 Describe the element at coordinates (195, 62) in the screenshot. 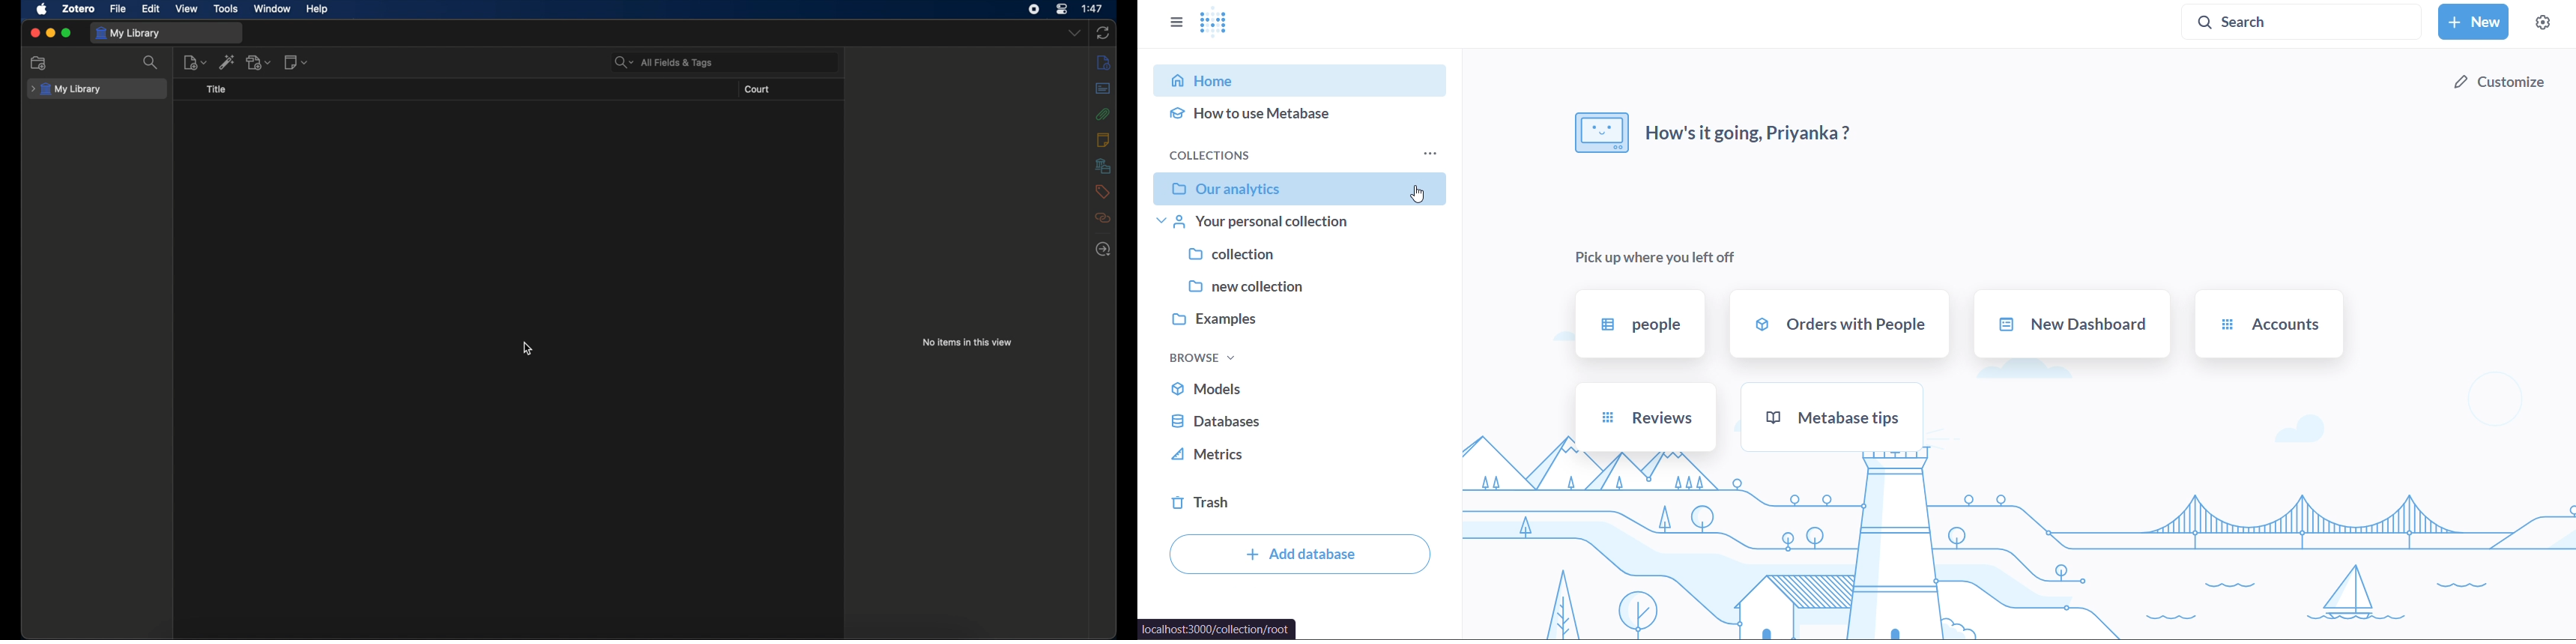

I see `new item` at that location.